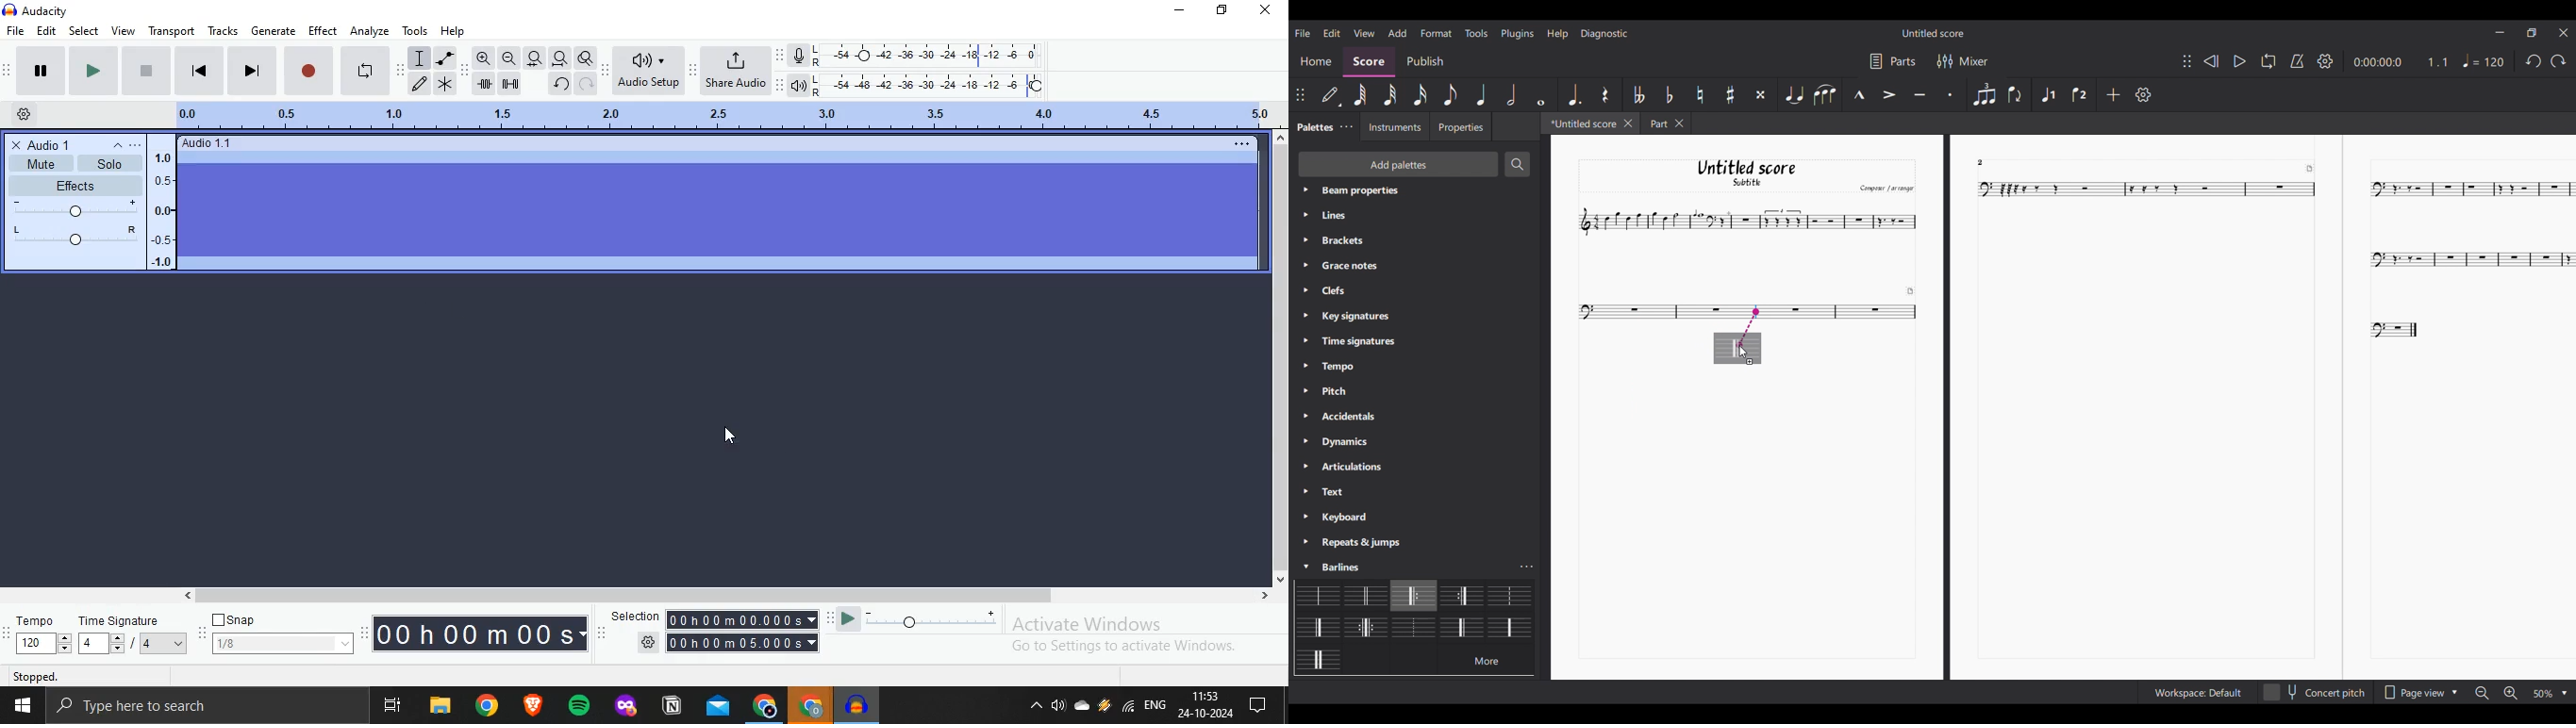 This screenshot has width=2576, height=728. Describe the element at coordinates (1665, 123) in the screenshot. I see `Other tab` at that location.